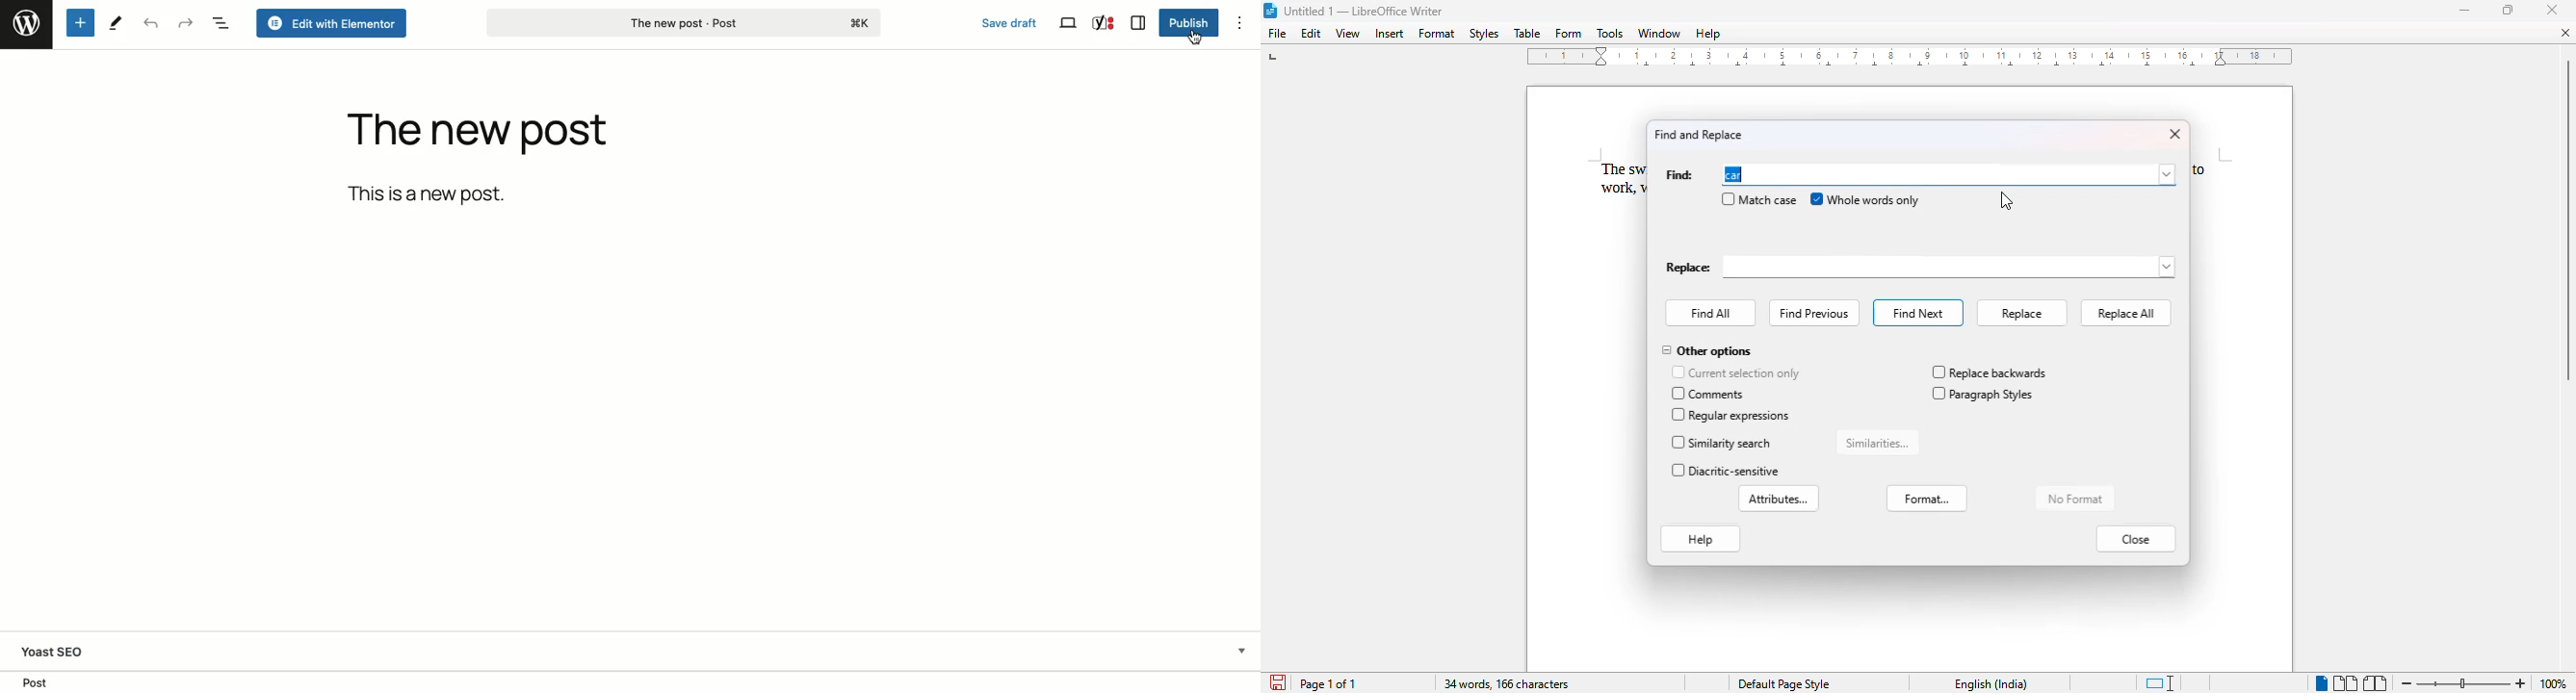 The width and height of the screenshot is (2576, 700). What do you see at coordinates (2005, 201) in the screenshot?
I see `cursor` at bounding box center [2005, 201].